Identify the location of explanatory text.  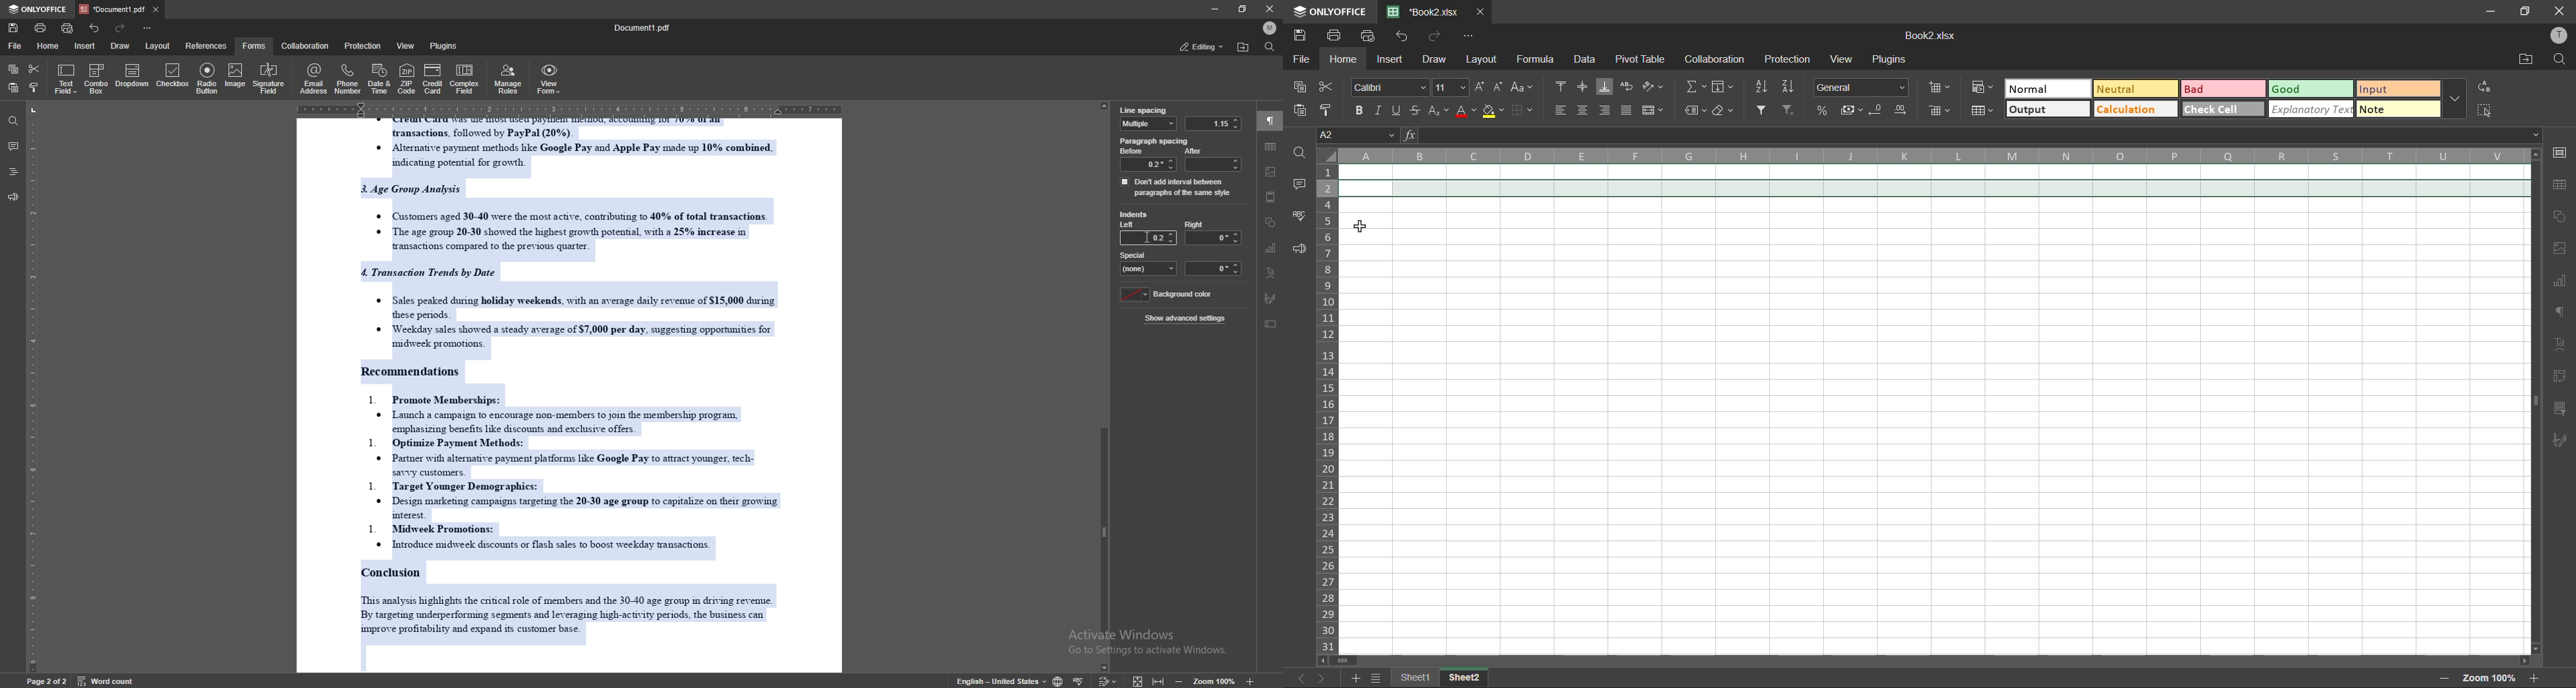
(2312, 110).